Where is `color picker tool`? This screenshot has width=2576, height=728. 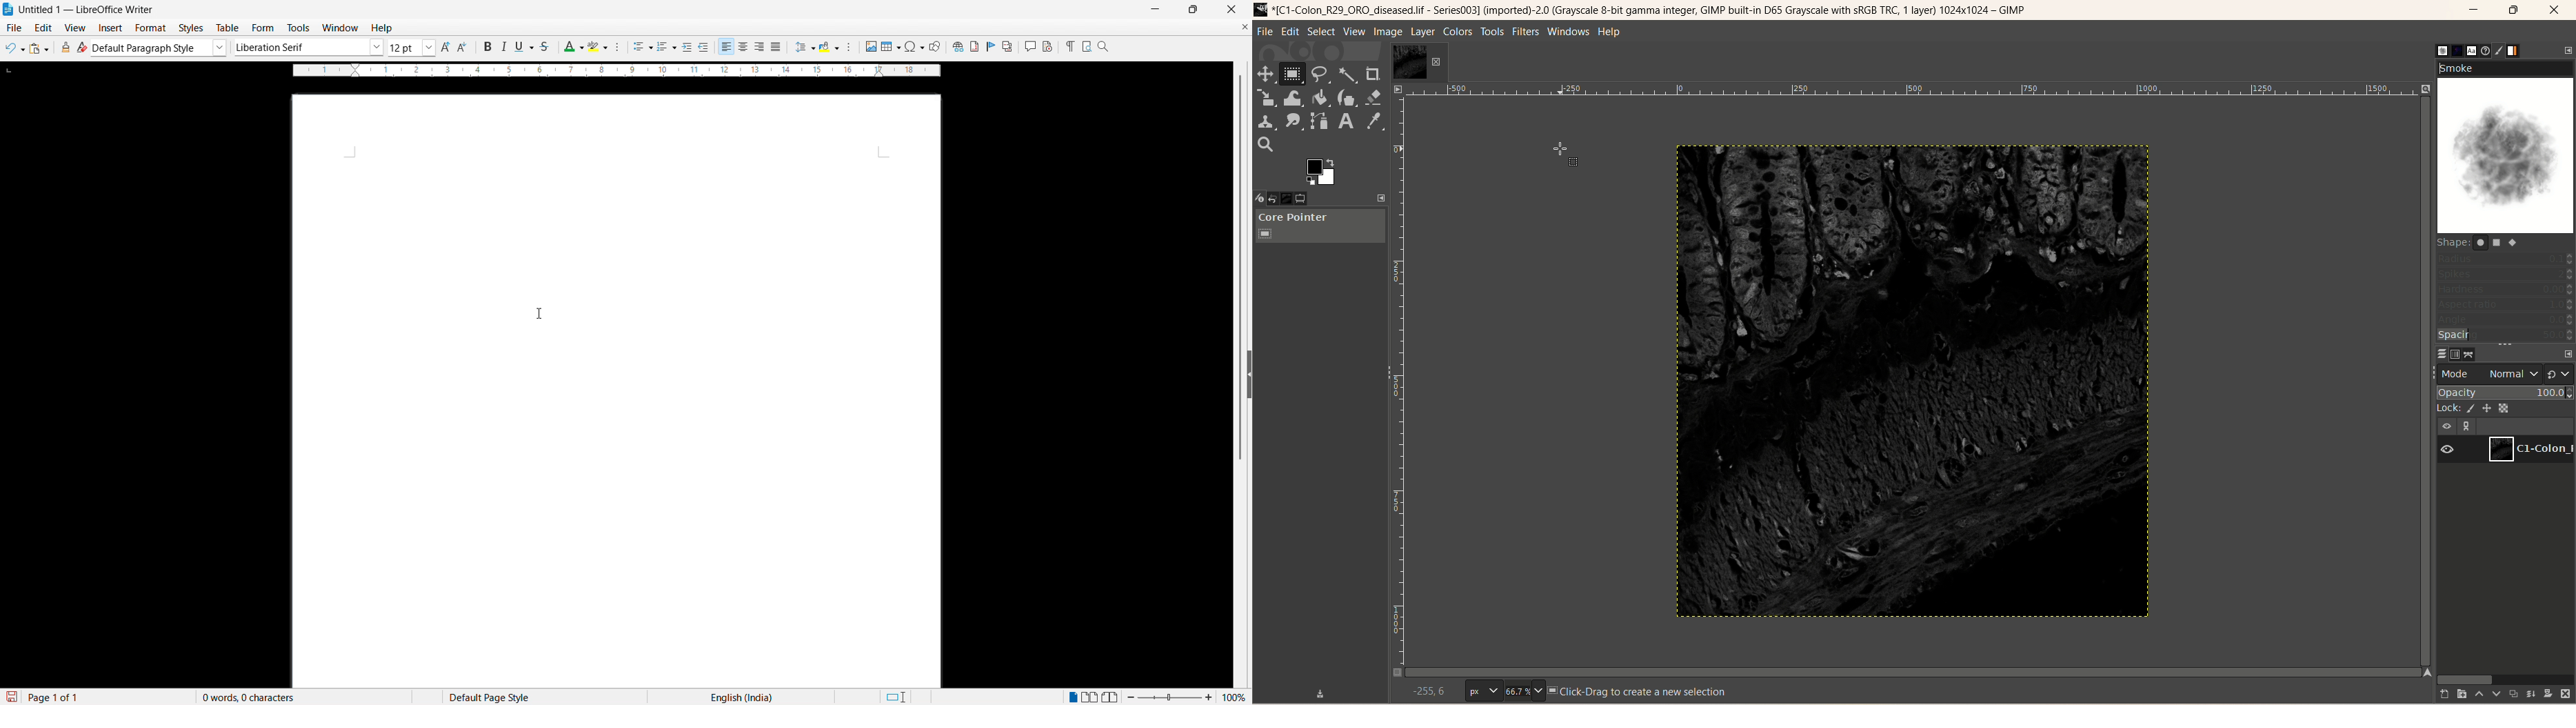
color picker tool is located at coordinates (1373, 121).